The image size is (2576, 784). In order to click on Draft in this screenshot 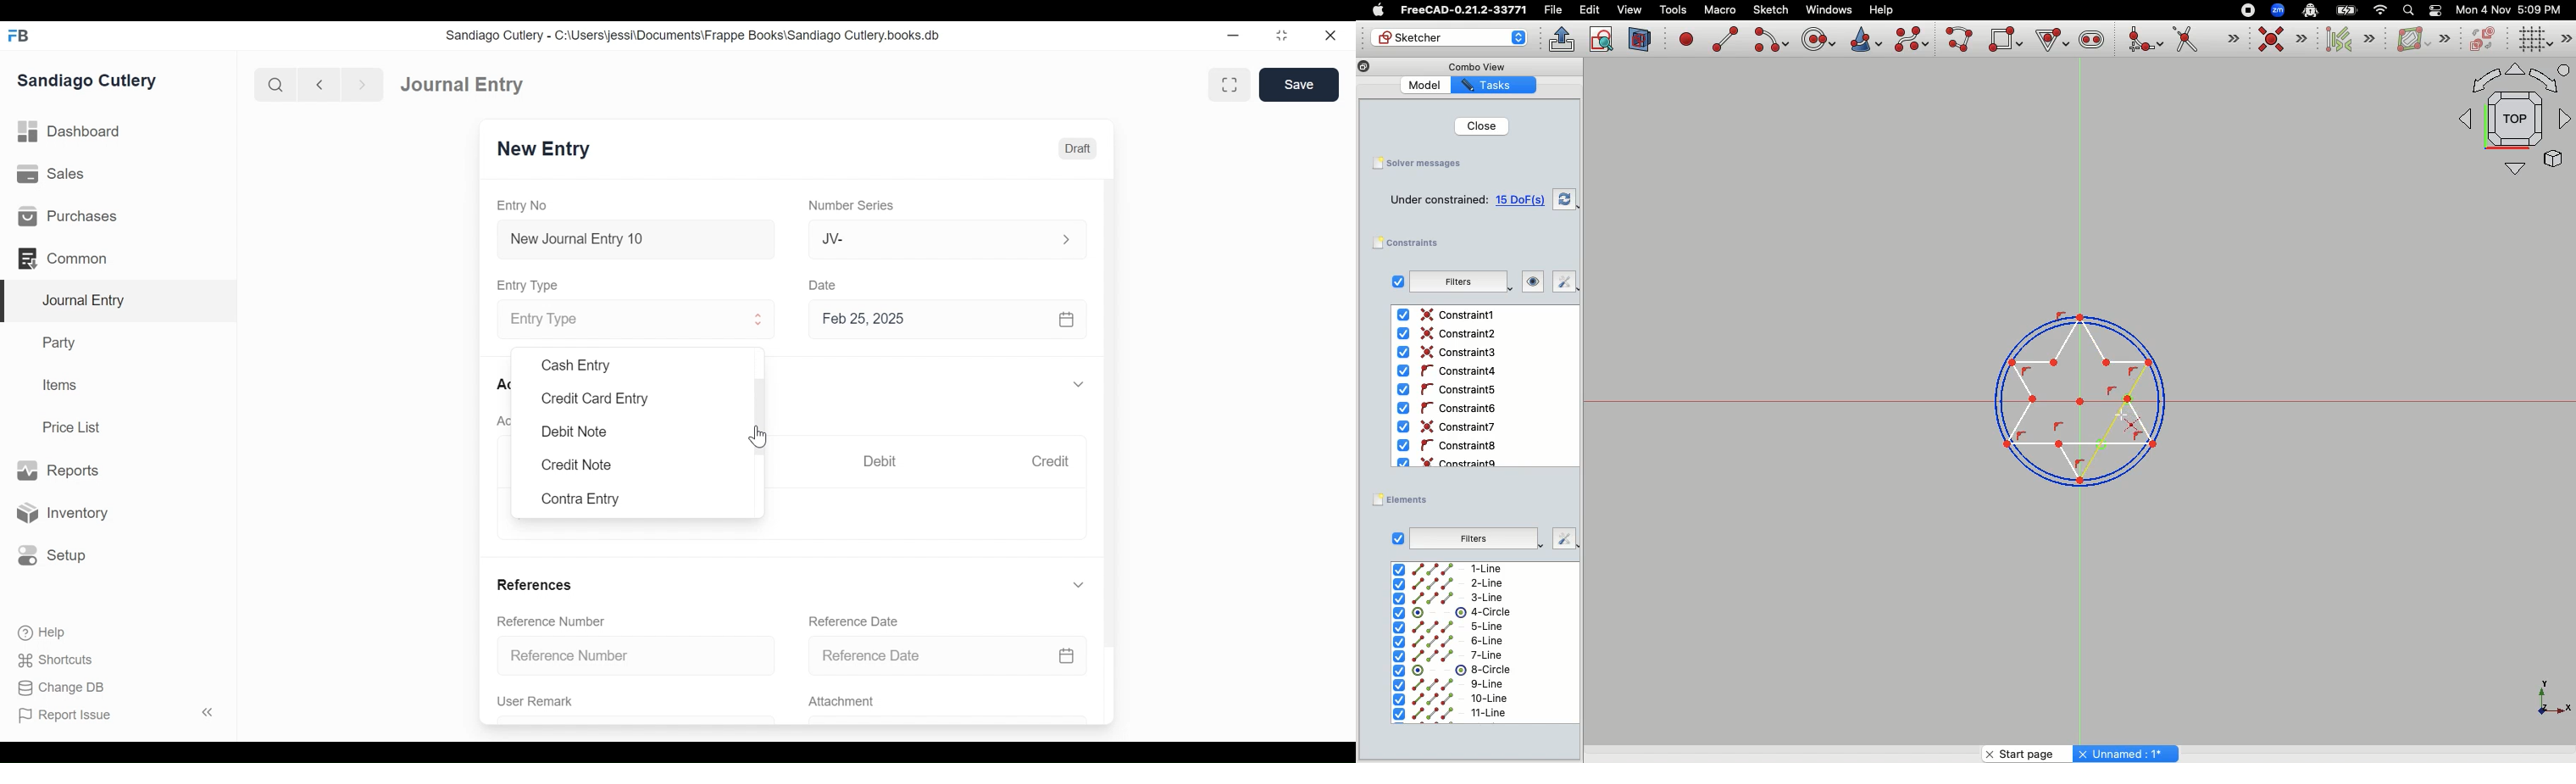, I will do `click(1078, 149)`.